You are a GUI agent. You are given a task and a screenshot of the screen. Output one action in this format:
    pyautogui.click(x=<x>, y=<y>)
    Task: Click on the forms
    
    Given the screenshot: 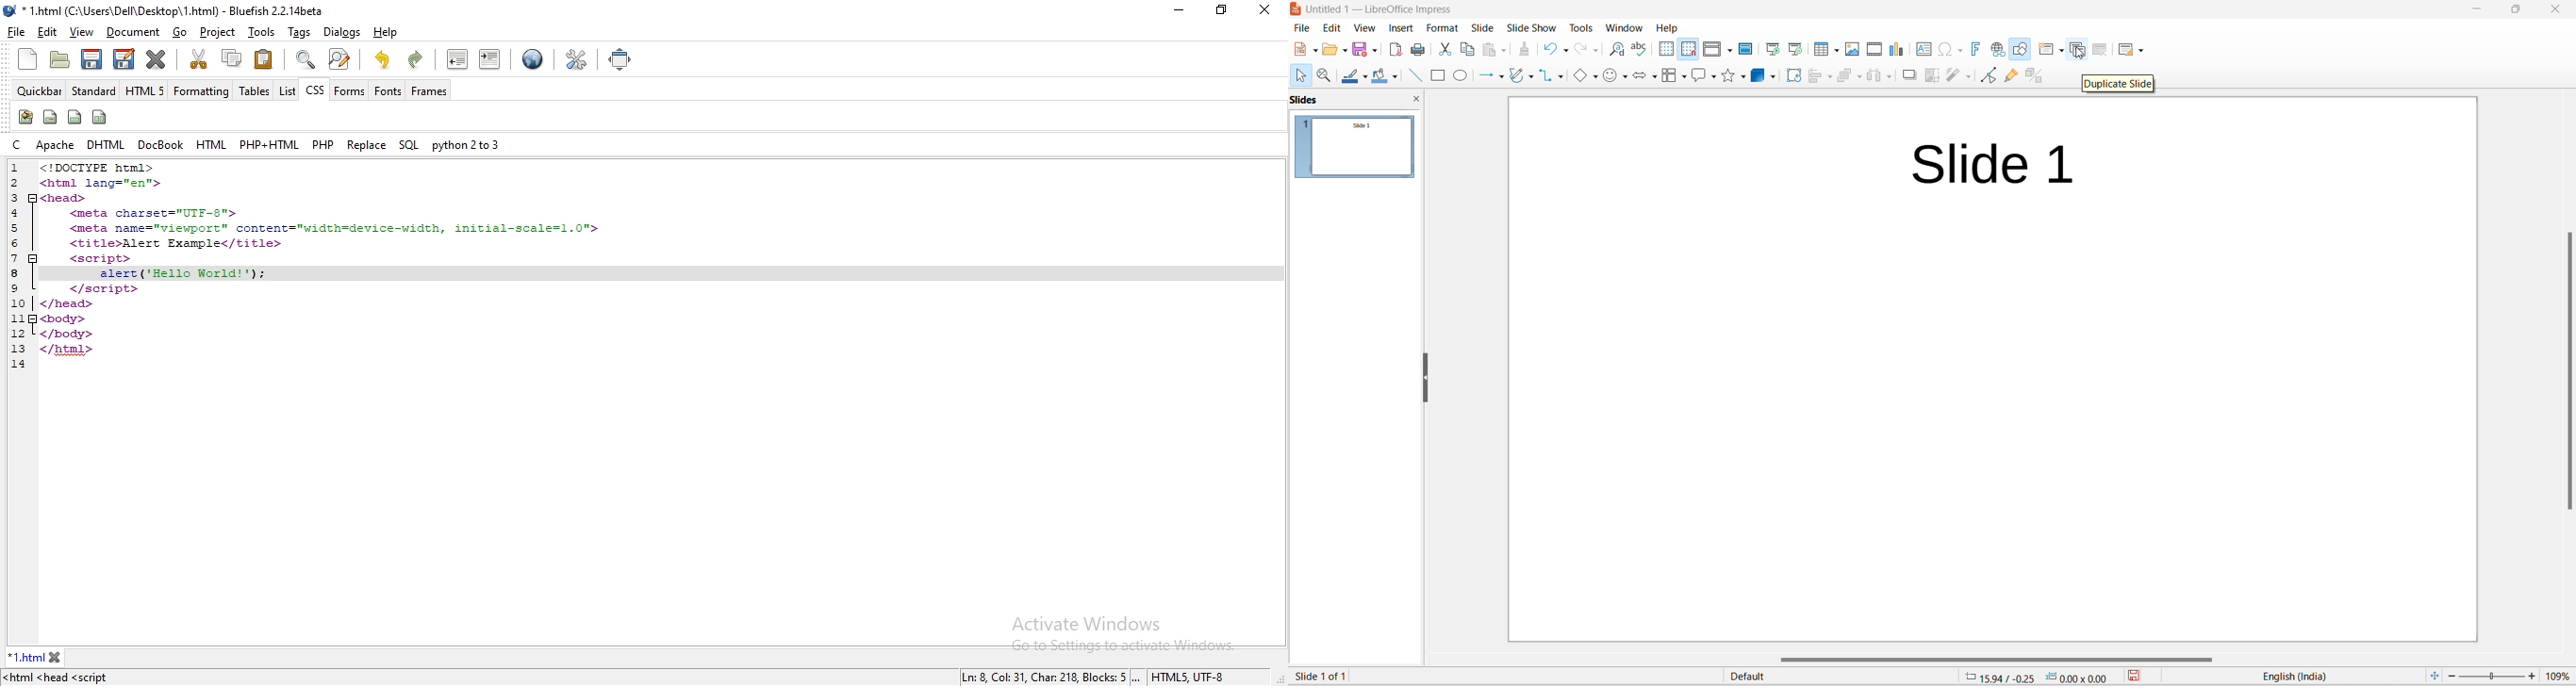 What is the action you would take?
    pyautogui.click(x=349, y=90)
    